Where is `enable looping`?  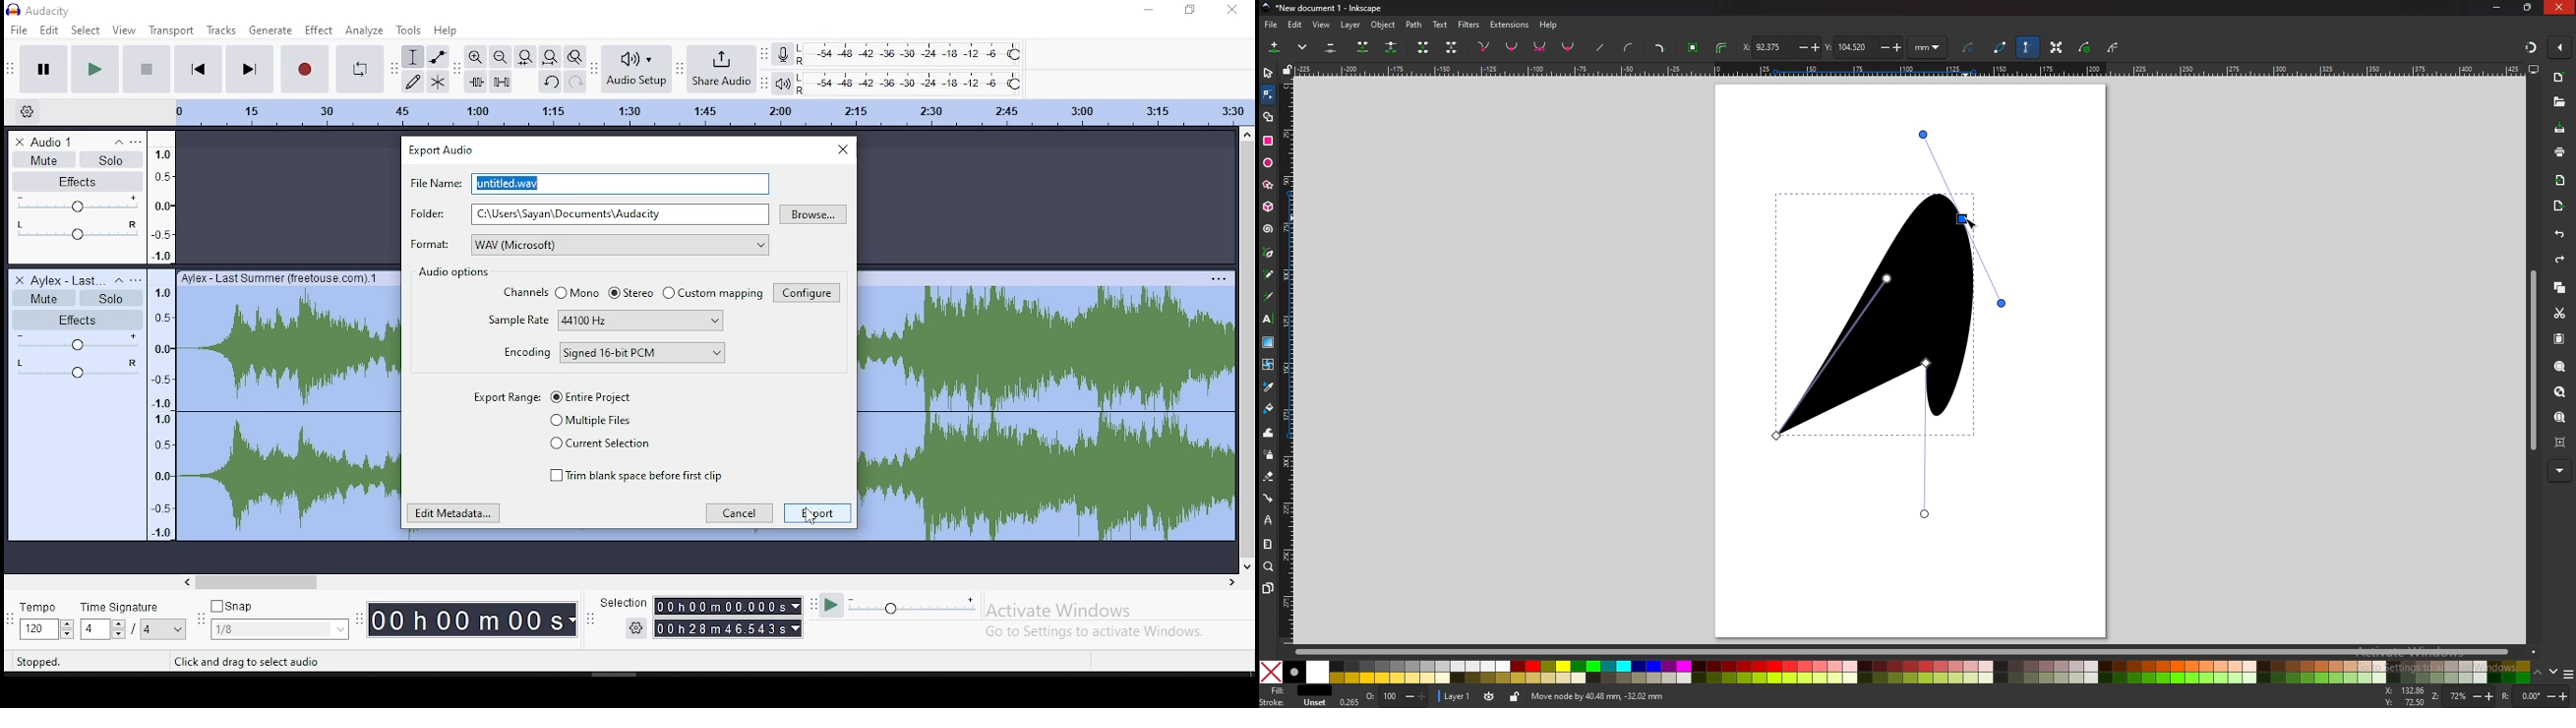 enable looping is located at coordinates (362, 70).